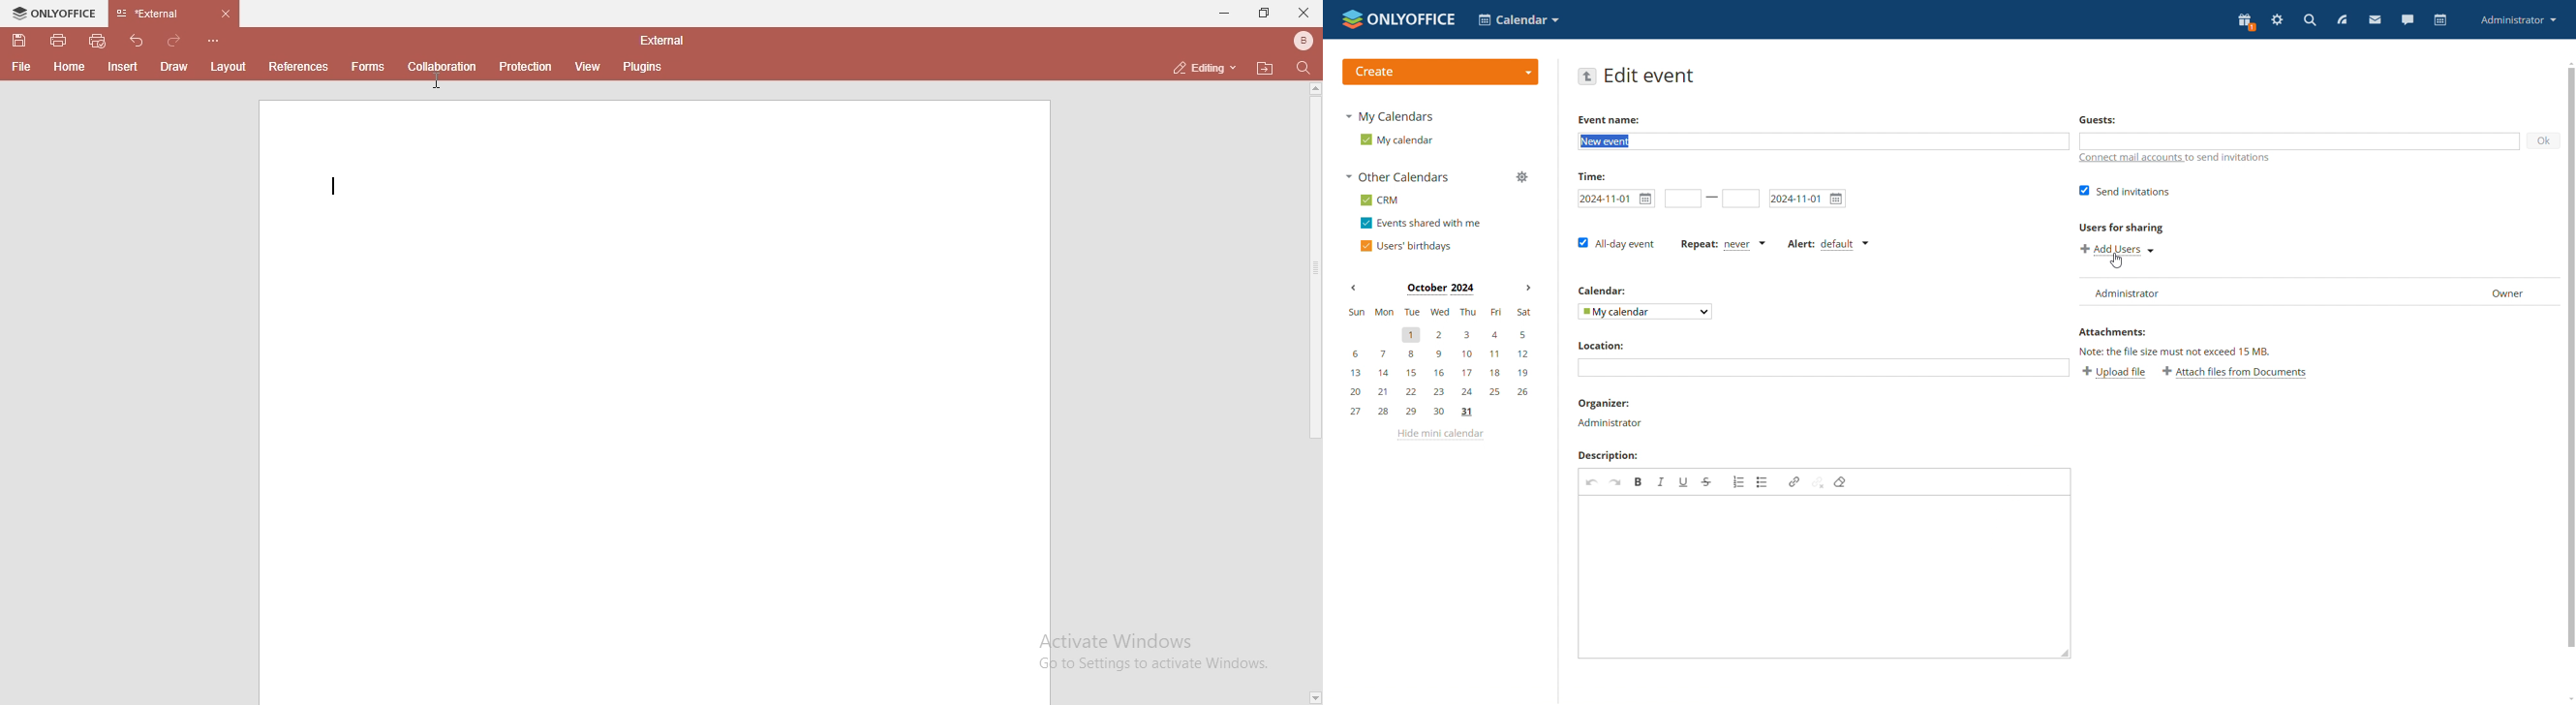  Describe the element at coordinates (371, 67) in the screenshot. I see `forms` at that location.